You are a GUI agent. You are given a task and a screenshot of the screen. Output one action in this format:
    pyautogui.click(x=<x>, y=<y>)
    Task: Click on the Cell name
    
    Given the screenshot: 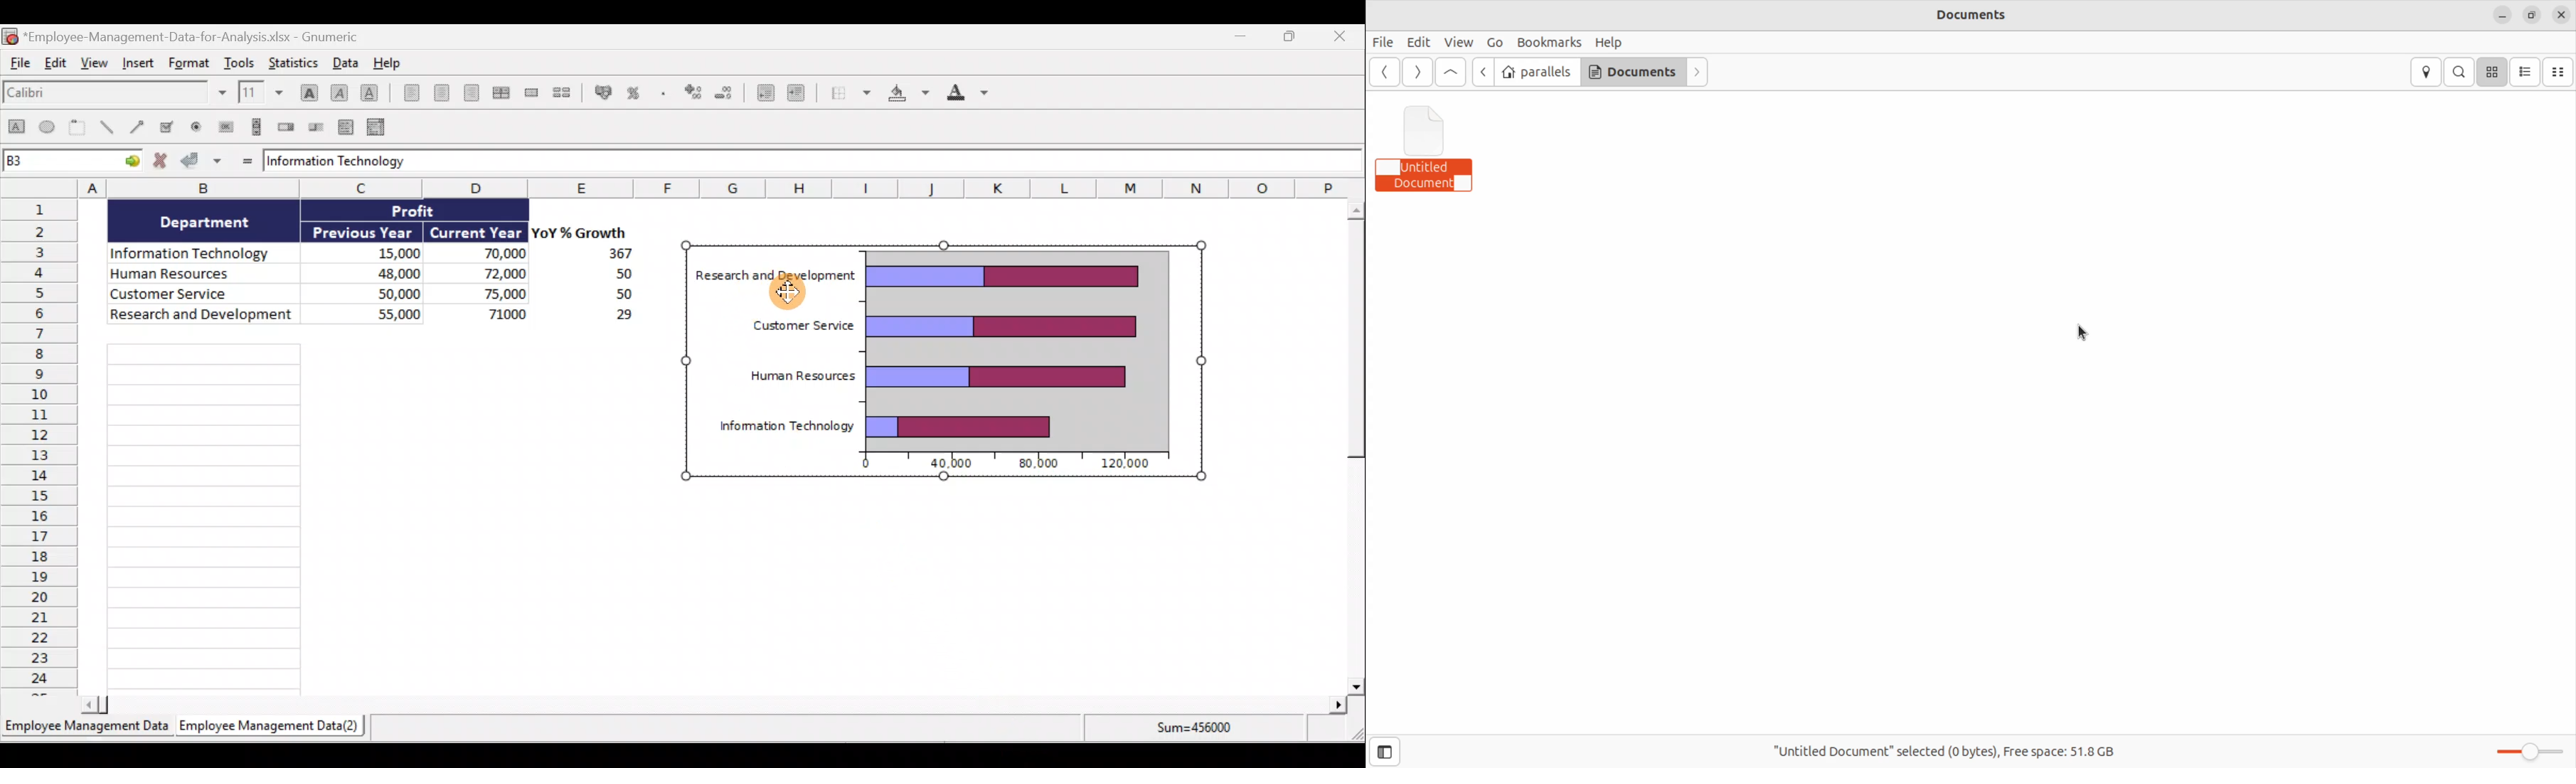 What is the action you would take?
    pyautogui.click(x=73, y=158)
    